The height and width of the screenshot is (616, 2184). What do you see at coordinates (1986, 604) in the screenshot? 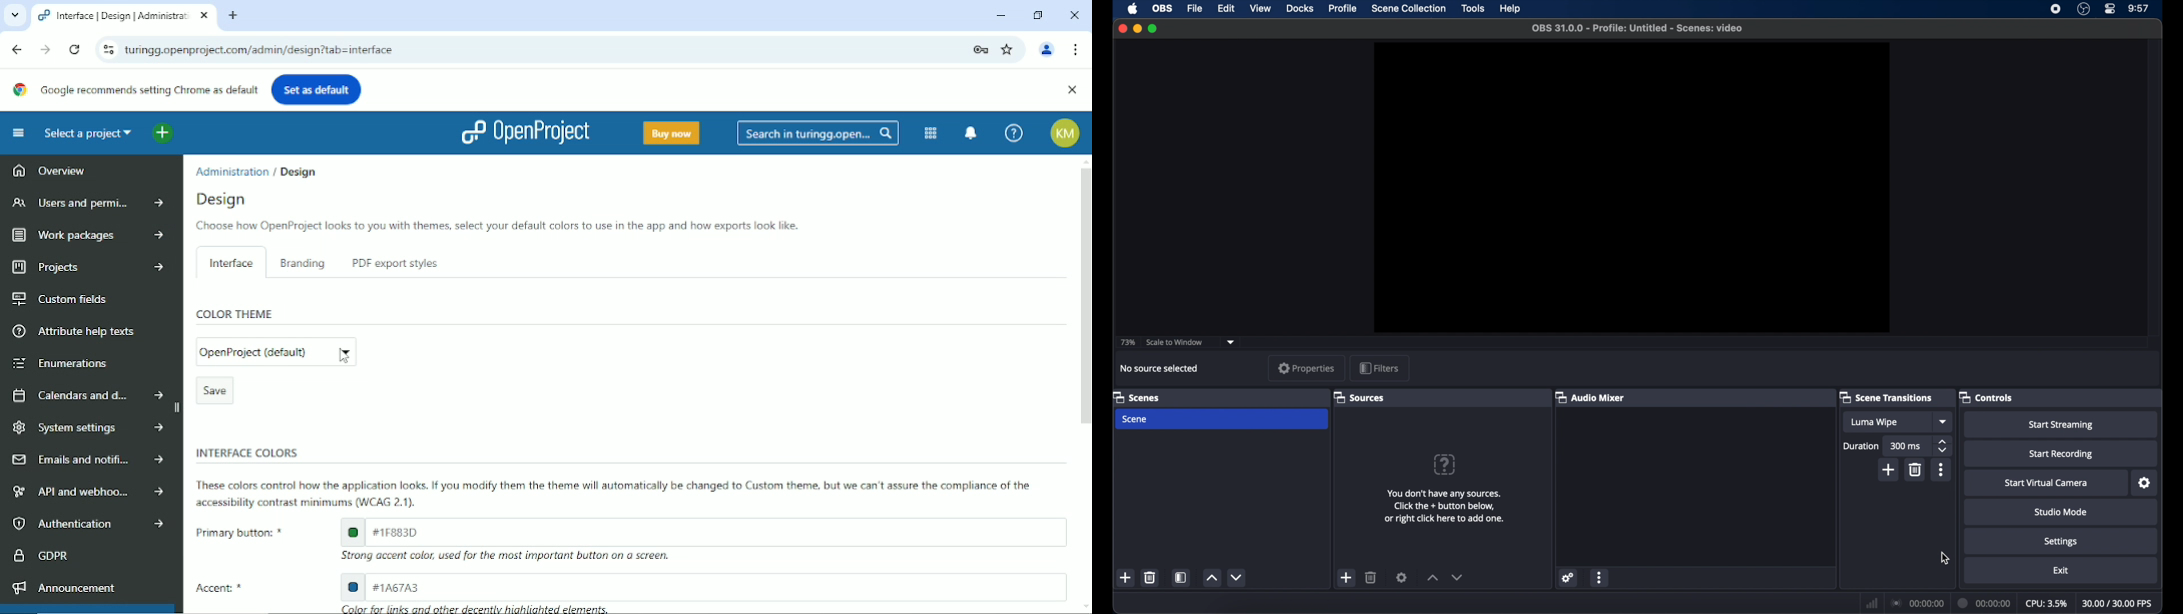
I see `duration` at bounding box center [1986, 604].